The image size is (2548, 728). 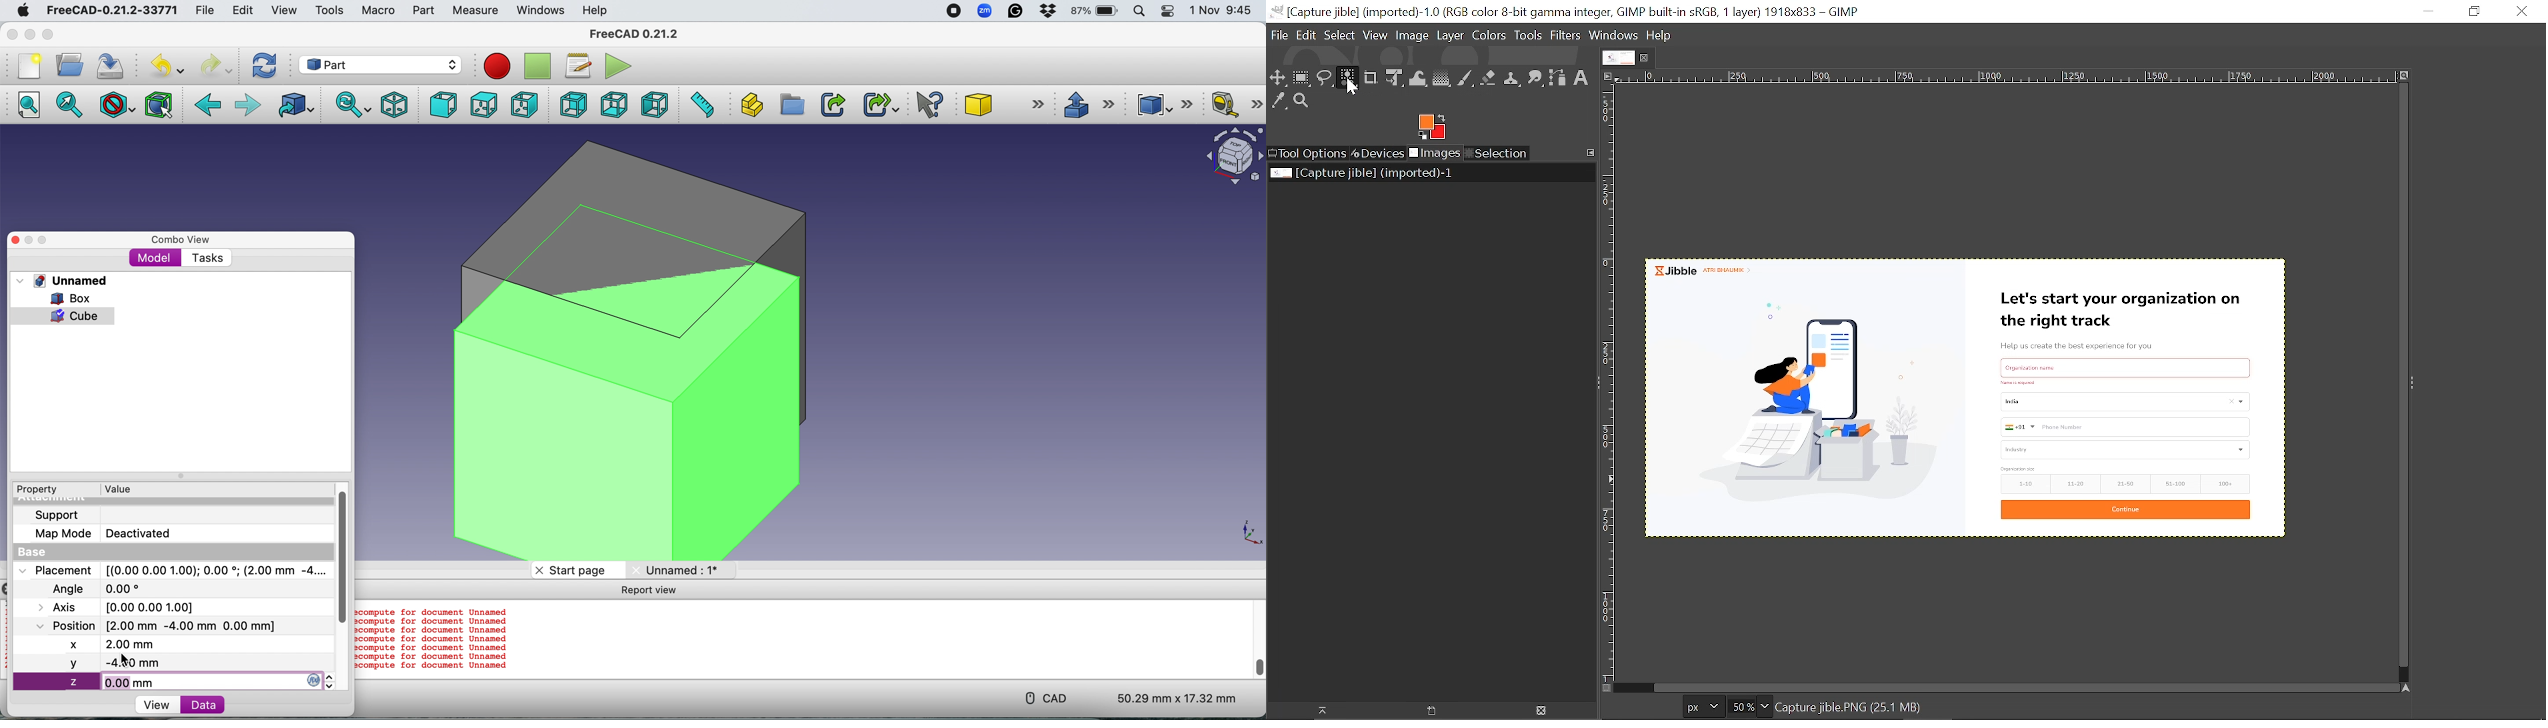 What do you see at coordinates (61, 298) in the screenshot?
I see `Box` at bounding box center [61, 298].